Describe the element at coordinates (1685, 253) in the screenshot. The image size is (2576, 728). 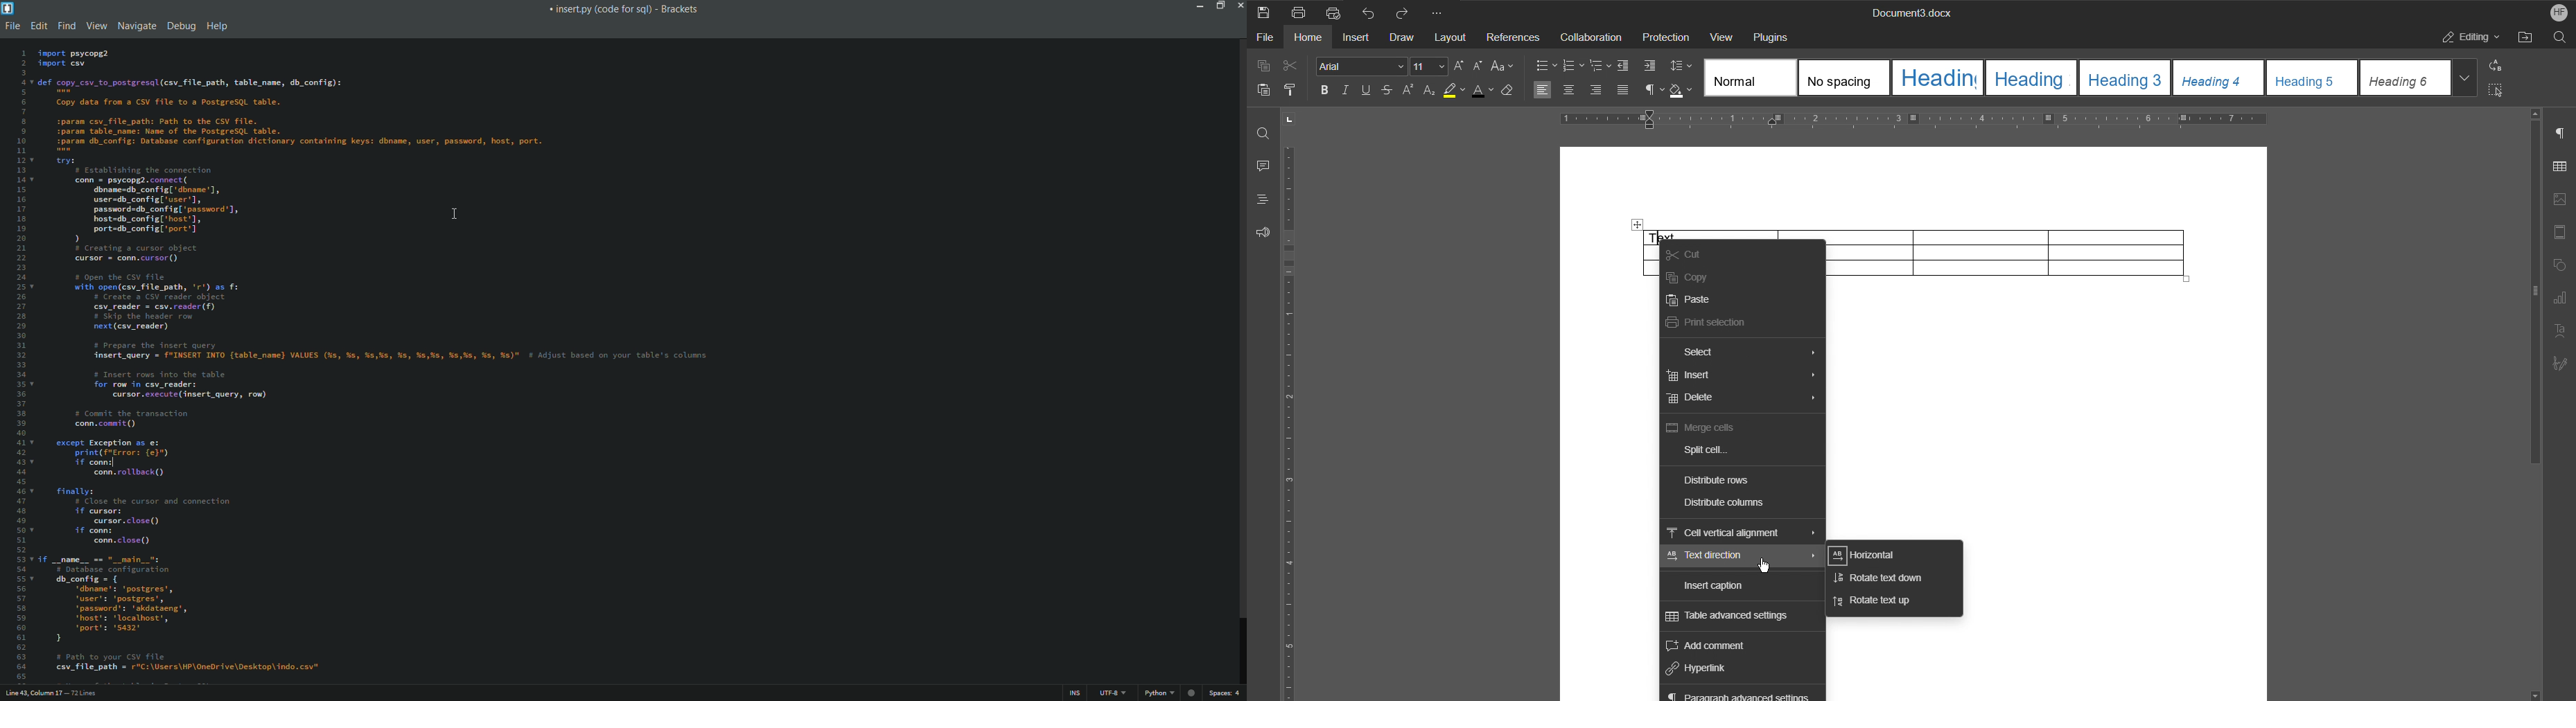
I see `Cut` at that location.